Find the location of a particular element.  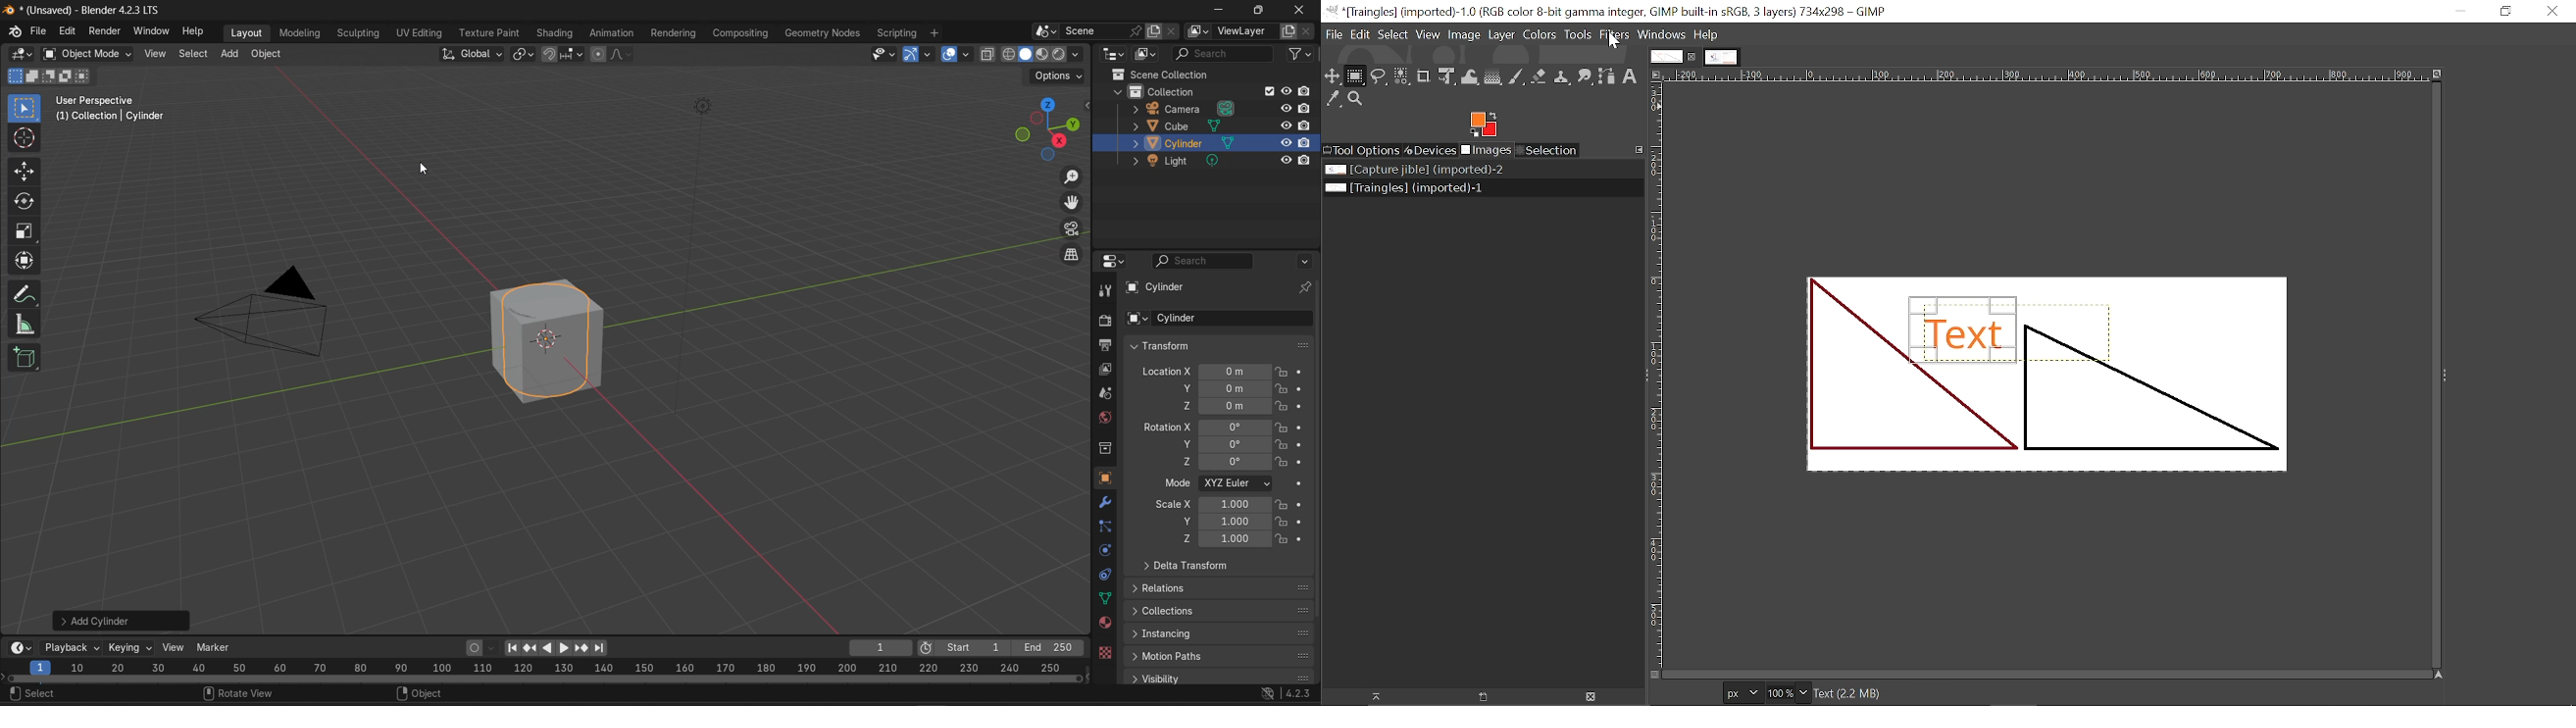

4.2.3 is located at coordinates (1300, 694).